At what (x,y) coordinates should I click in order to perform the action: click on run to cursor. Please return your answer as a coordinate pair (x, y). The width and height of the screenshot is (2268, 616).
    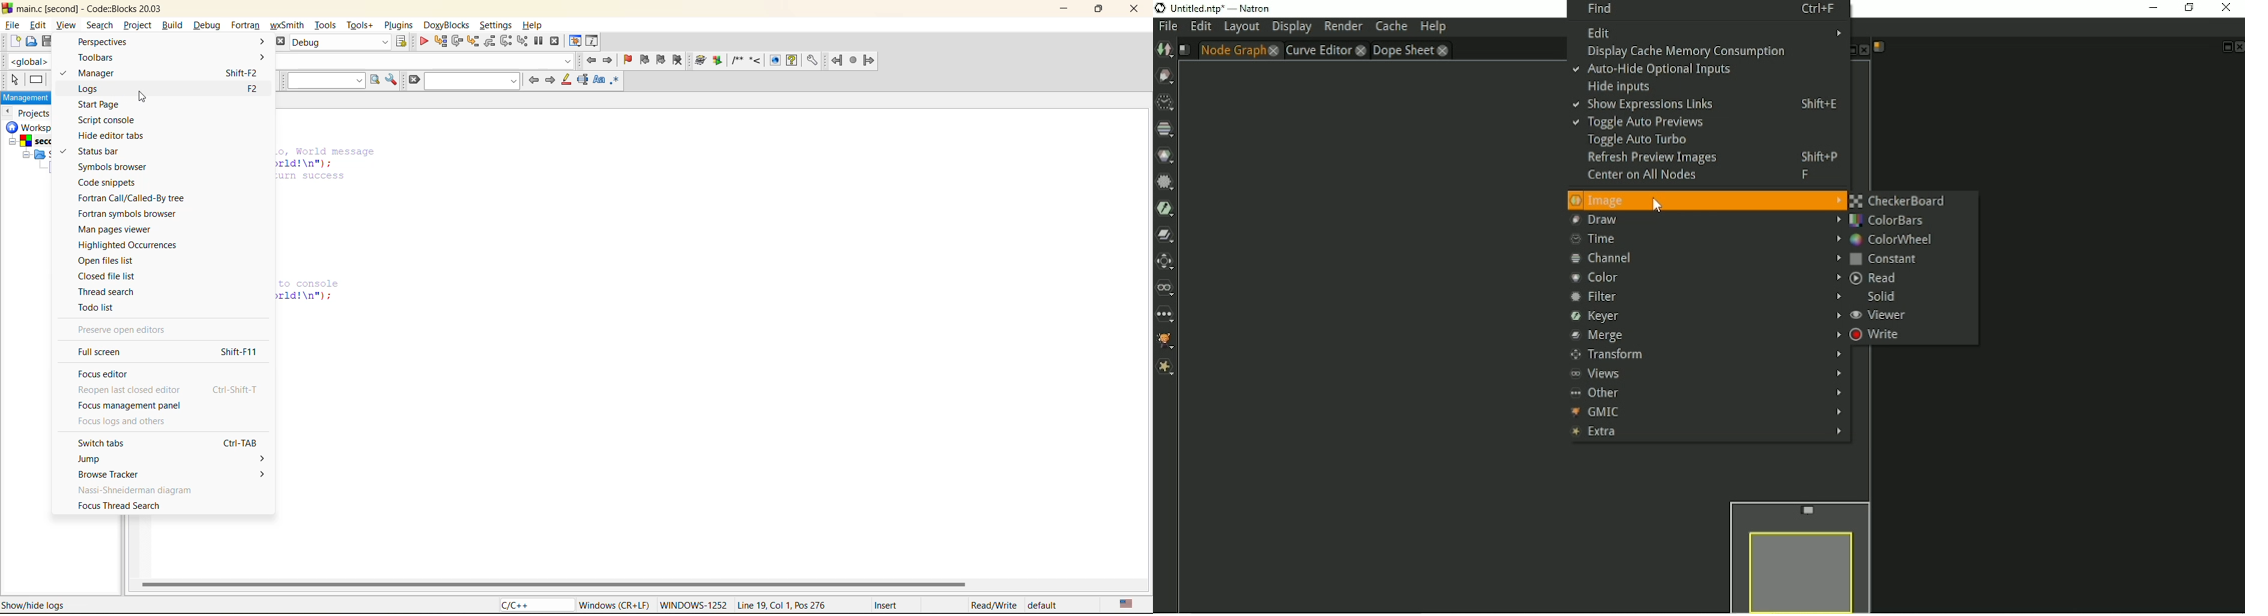
    Looking at the image, I should click on (440, 40).